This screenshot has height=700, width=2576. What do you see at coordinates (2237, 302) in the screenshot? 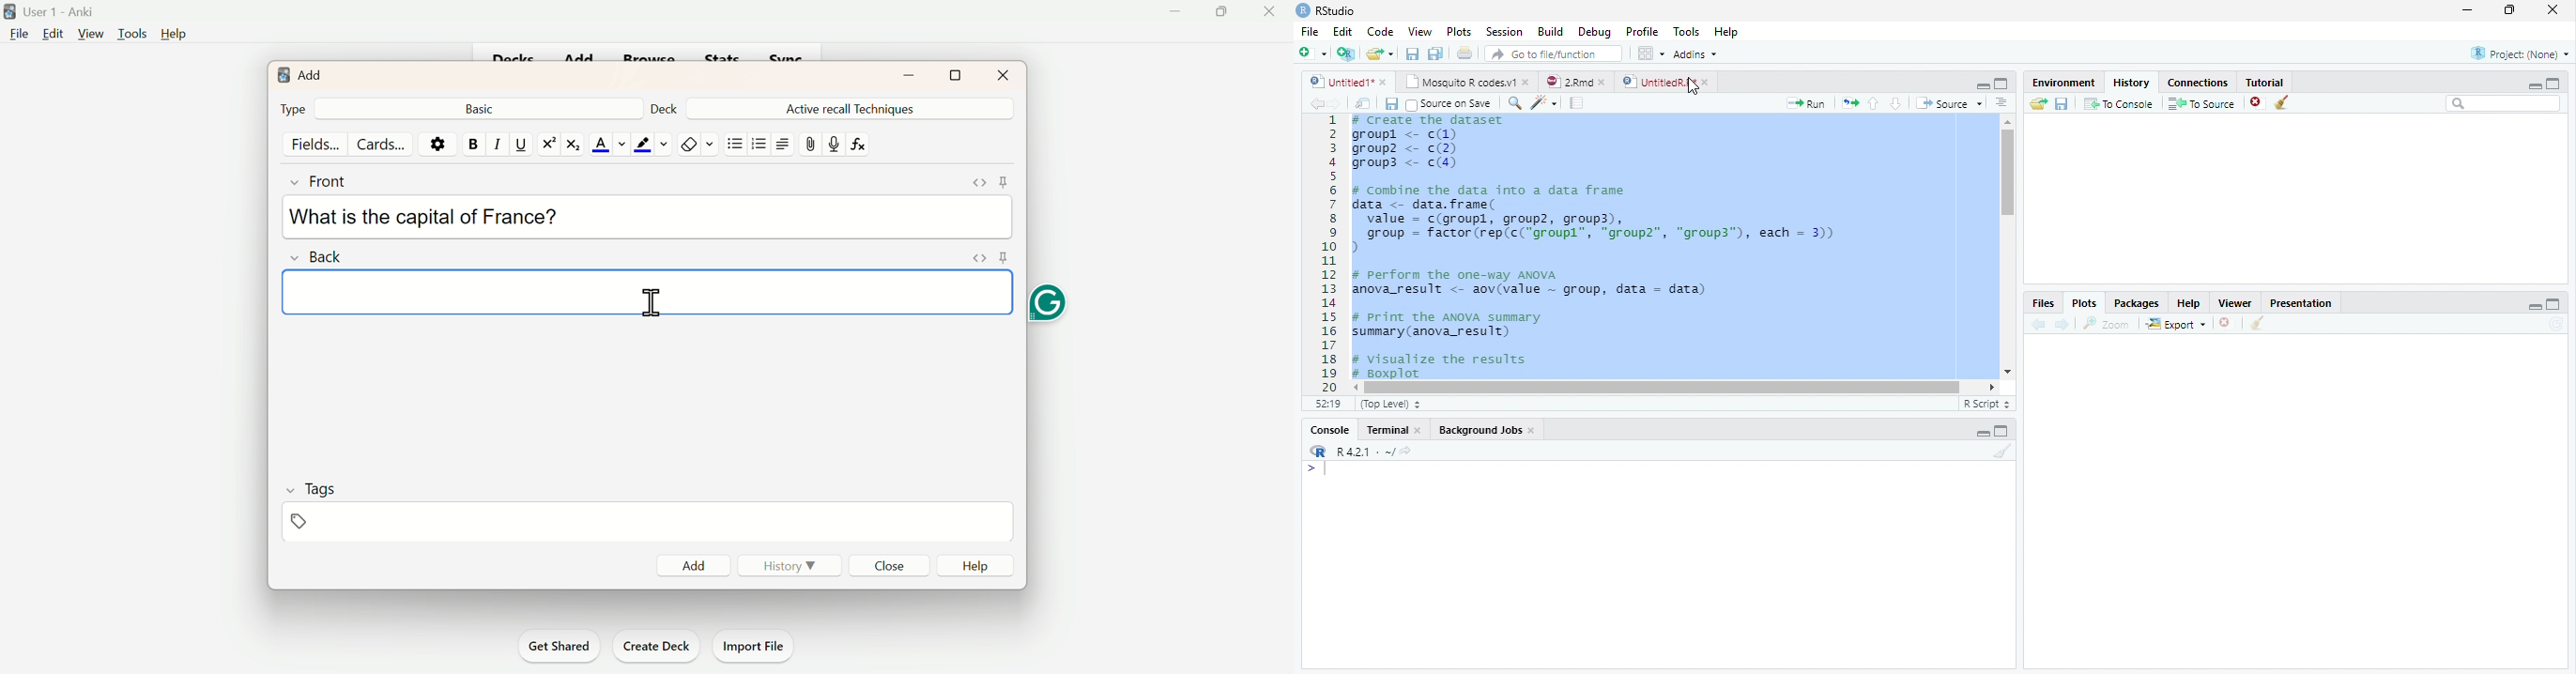
I see `Viewer` at bounding box center [2237, 302].